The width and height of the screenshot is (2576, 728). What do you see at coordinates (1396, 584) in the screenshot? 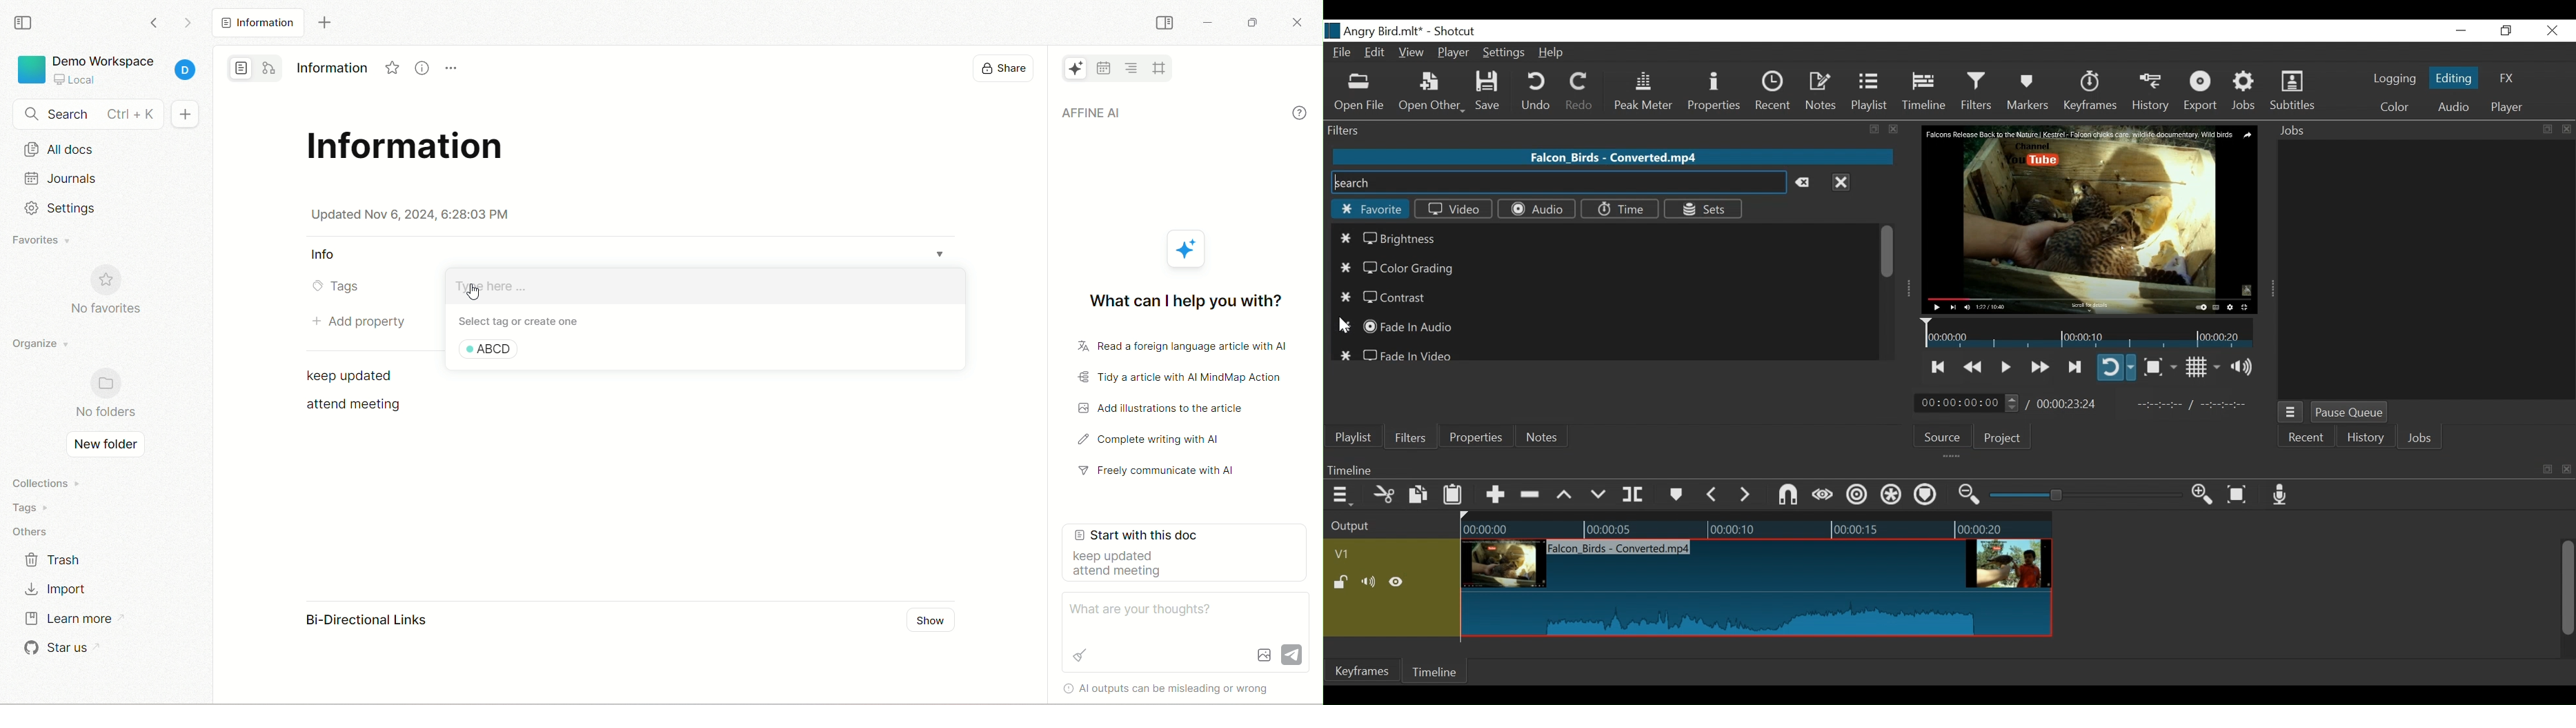
I see `Hide` at bounding box center [1396, 584].